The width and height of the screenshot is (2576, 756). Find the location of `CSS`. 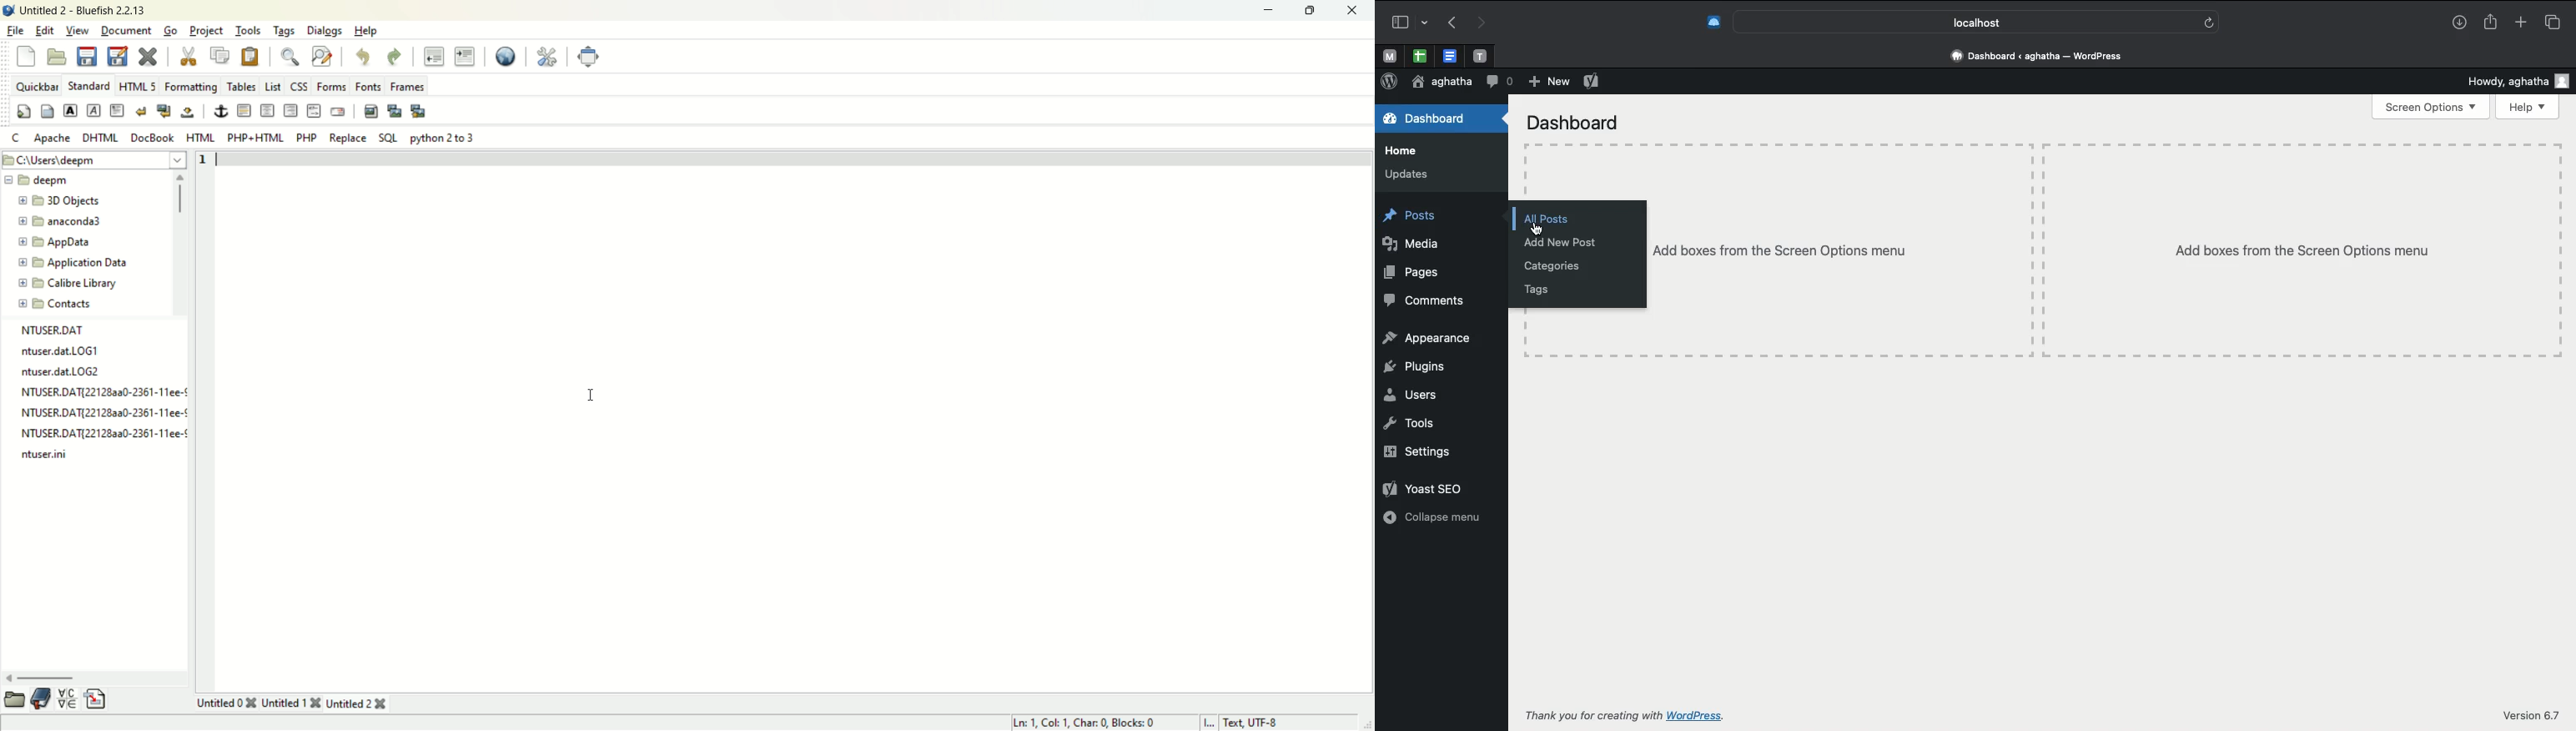

CSS is located at coordinates (299, 85).